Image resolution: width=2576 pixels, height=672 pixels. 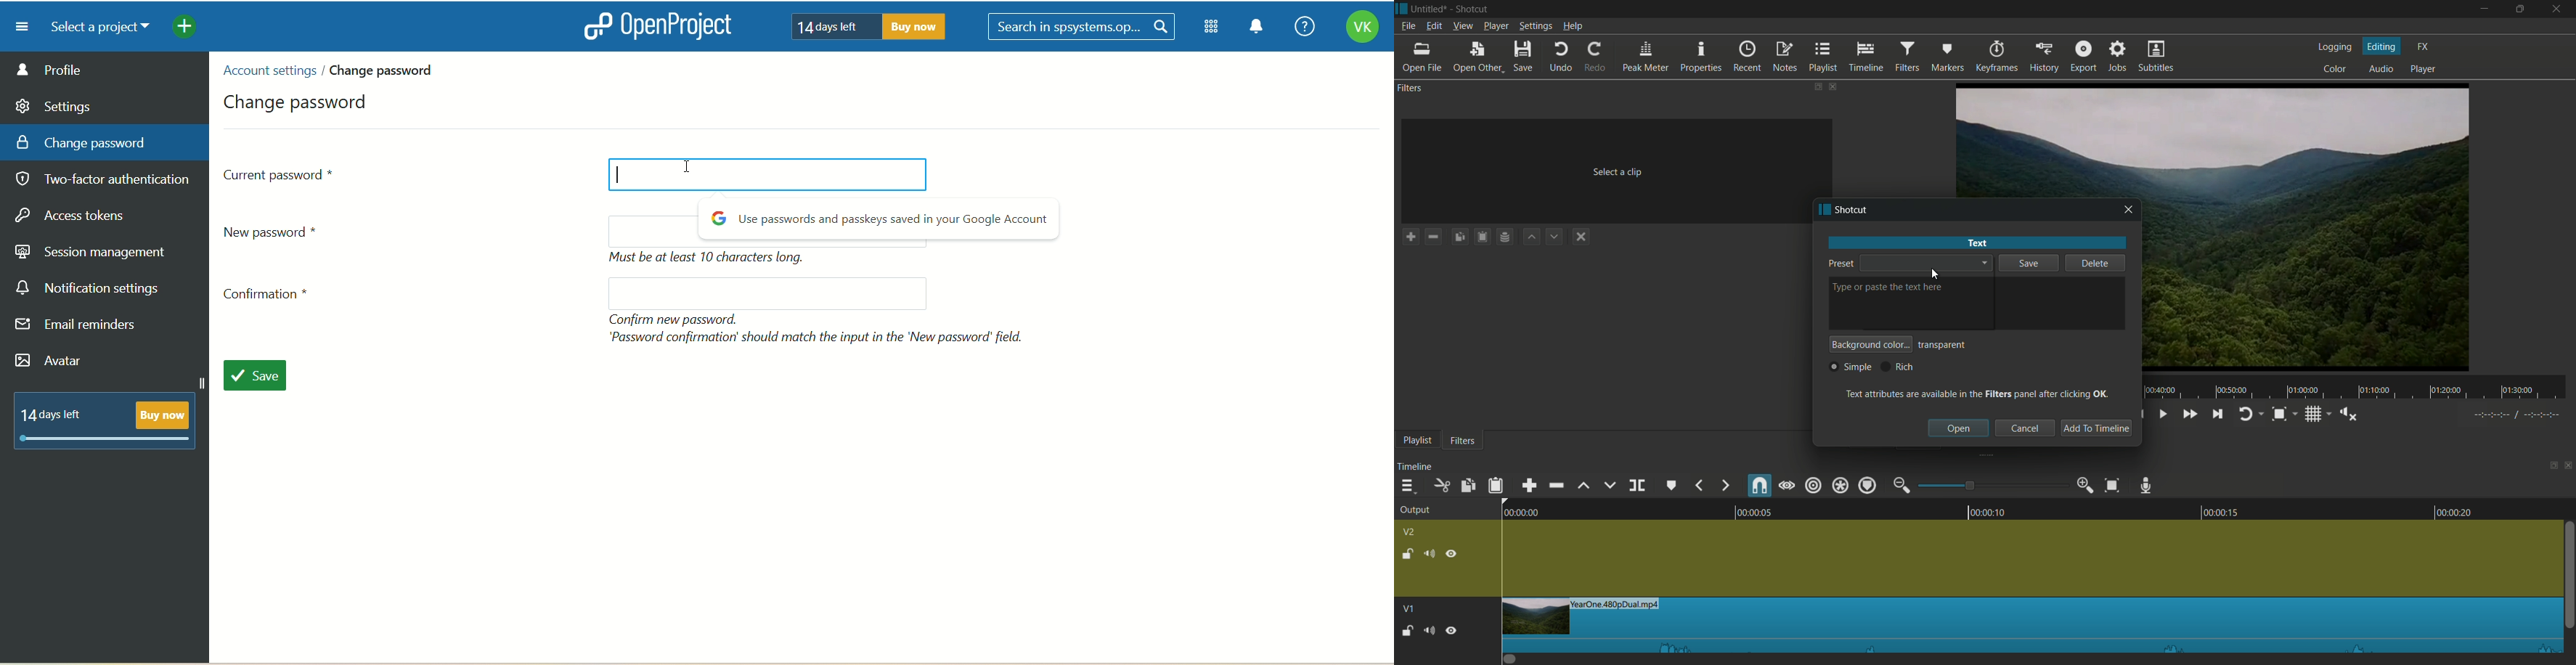 What do you see at coordinates (1573, 26) in the screenshot?
I see `help menu` at bounding box center [1573, 26].